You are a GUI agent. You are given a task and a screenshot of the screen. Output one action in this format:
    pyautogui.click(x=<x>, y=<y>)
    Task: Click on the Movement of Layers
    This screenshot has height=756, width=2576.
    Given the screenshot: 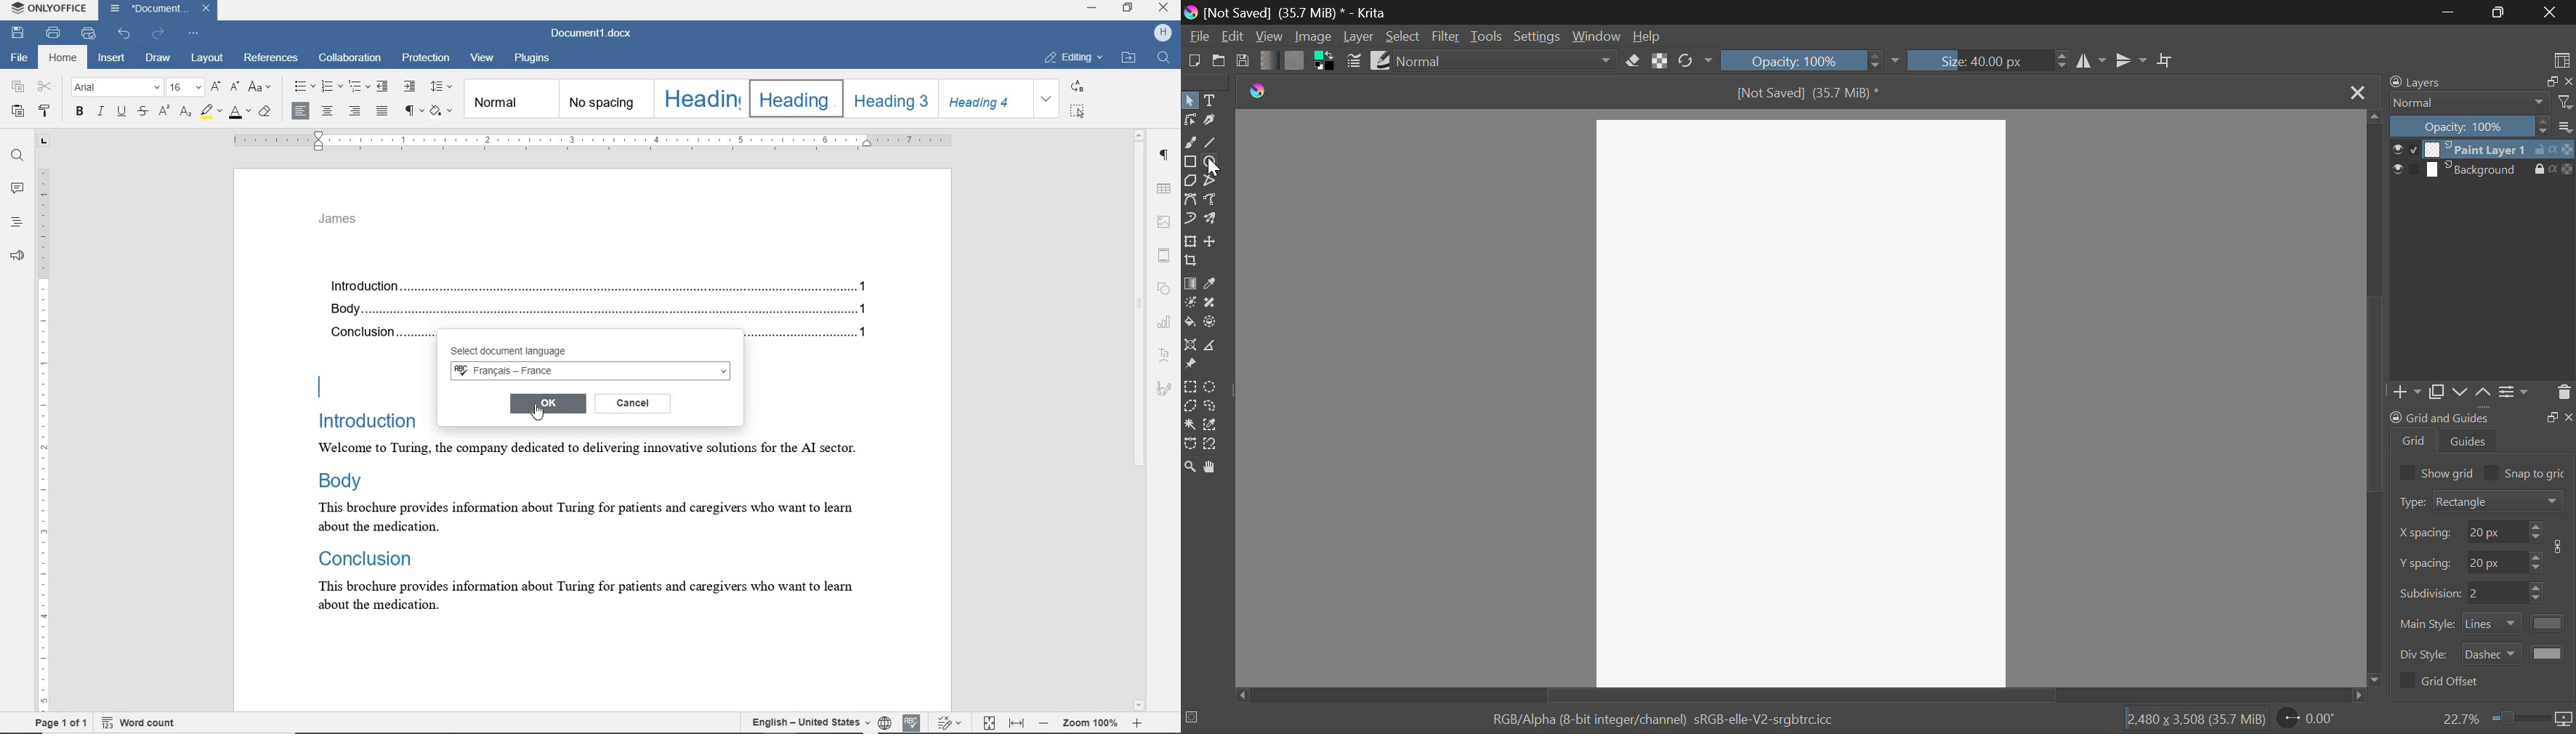 What is the action you would take?
    pyautogui.click(x=2474, y=393)
    